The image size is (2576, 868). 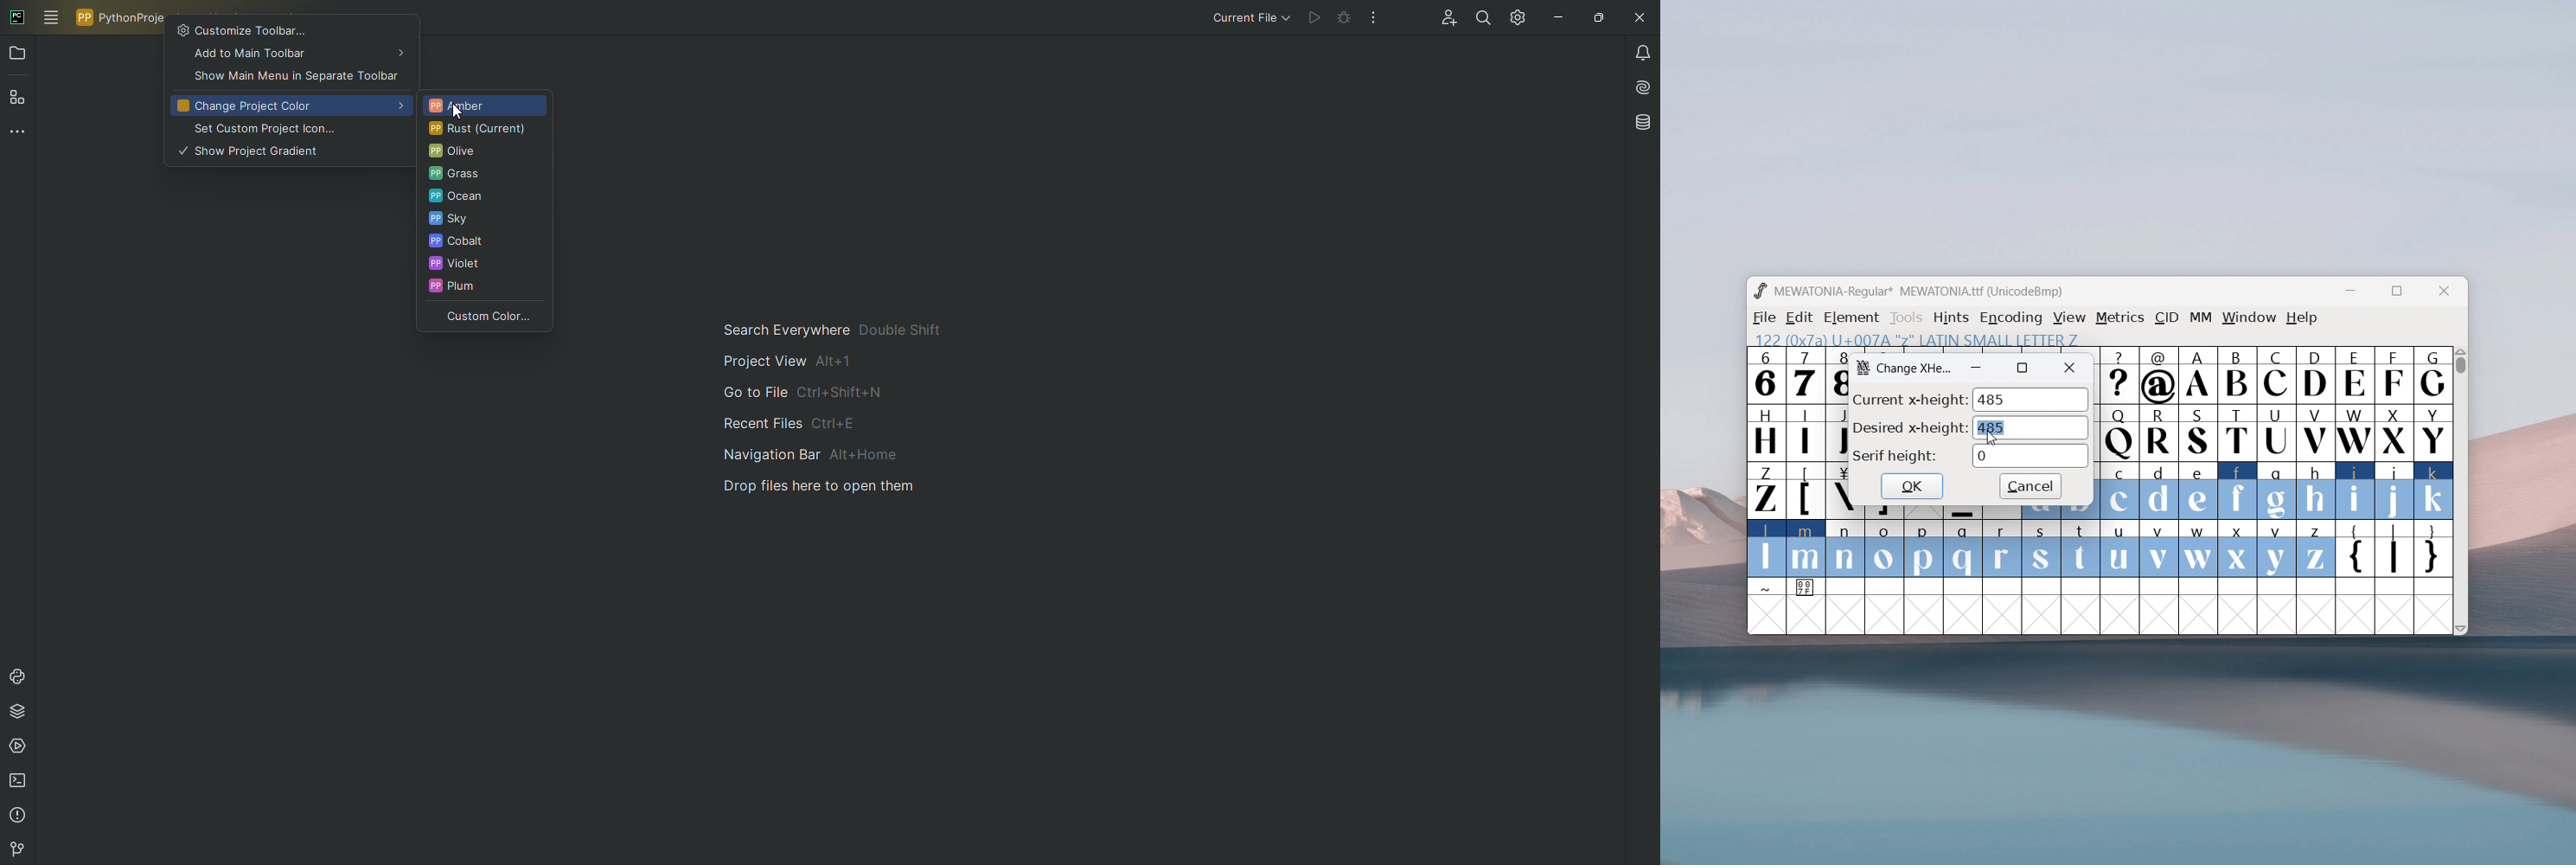 What do you see at coordinates (460, 112) in the screenshot?
I see `Cursor` at bounding box center [460, 112].